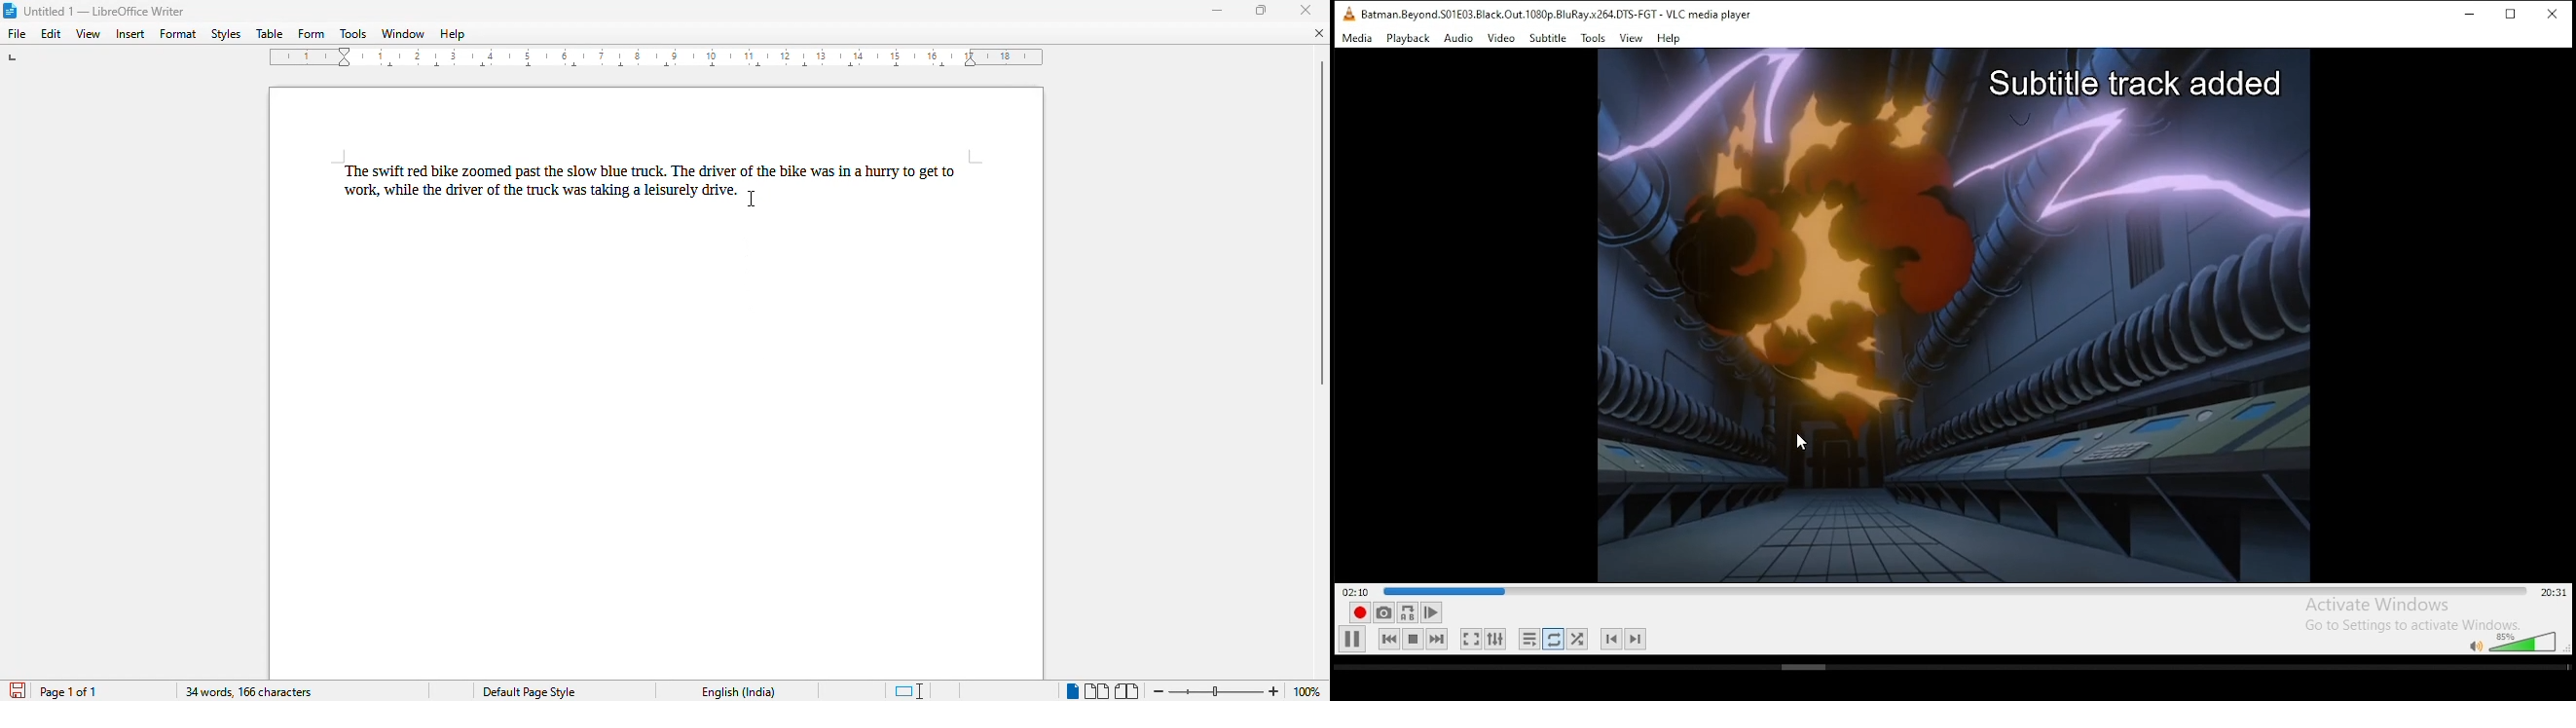 The image size is (2576, 728). What do you see at coordinates (402, 34) in the screenshot?
I see `window` at bounding box center [402, 34].